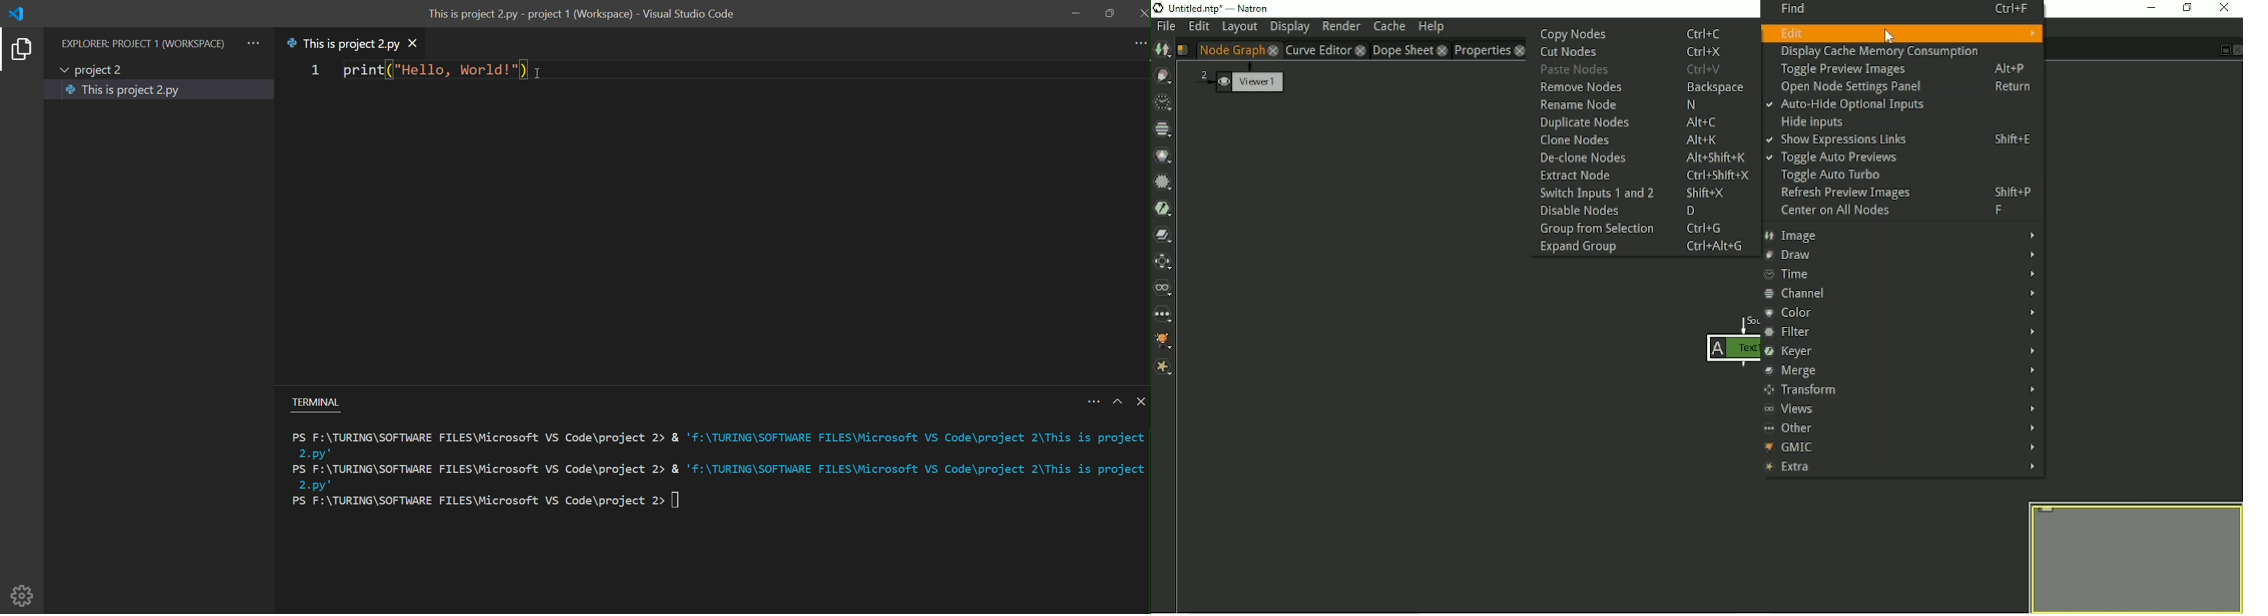 The width and height of the screenshot is (2268, 616). What do you see at coordinates (313, 71) in the screenshot?
I see `1` at bounding box center [313, 71].